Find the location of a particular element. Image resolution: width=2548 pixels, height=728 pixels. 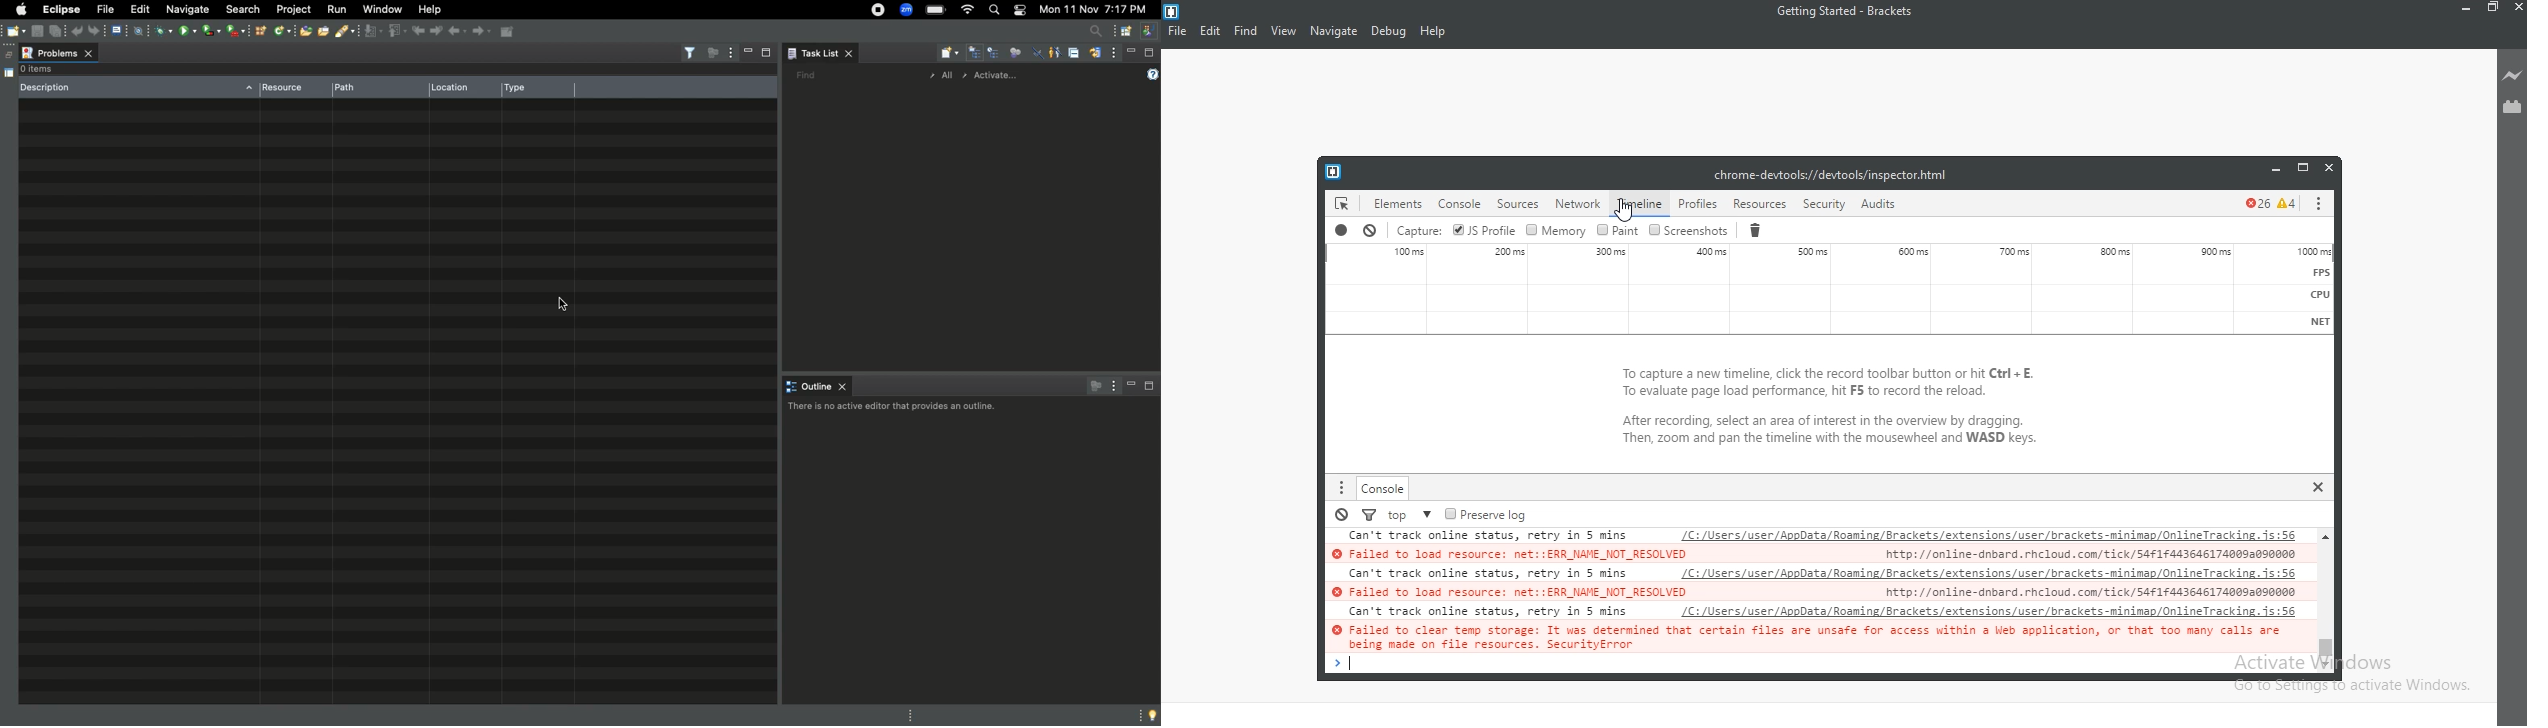

there is no active editor that provides an outline is located at coordinates (889, 409).